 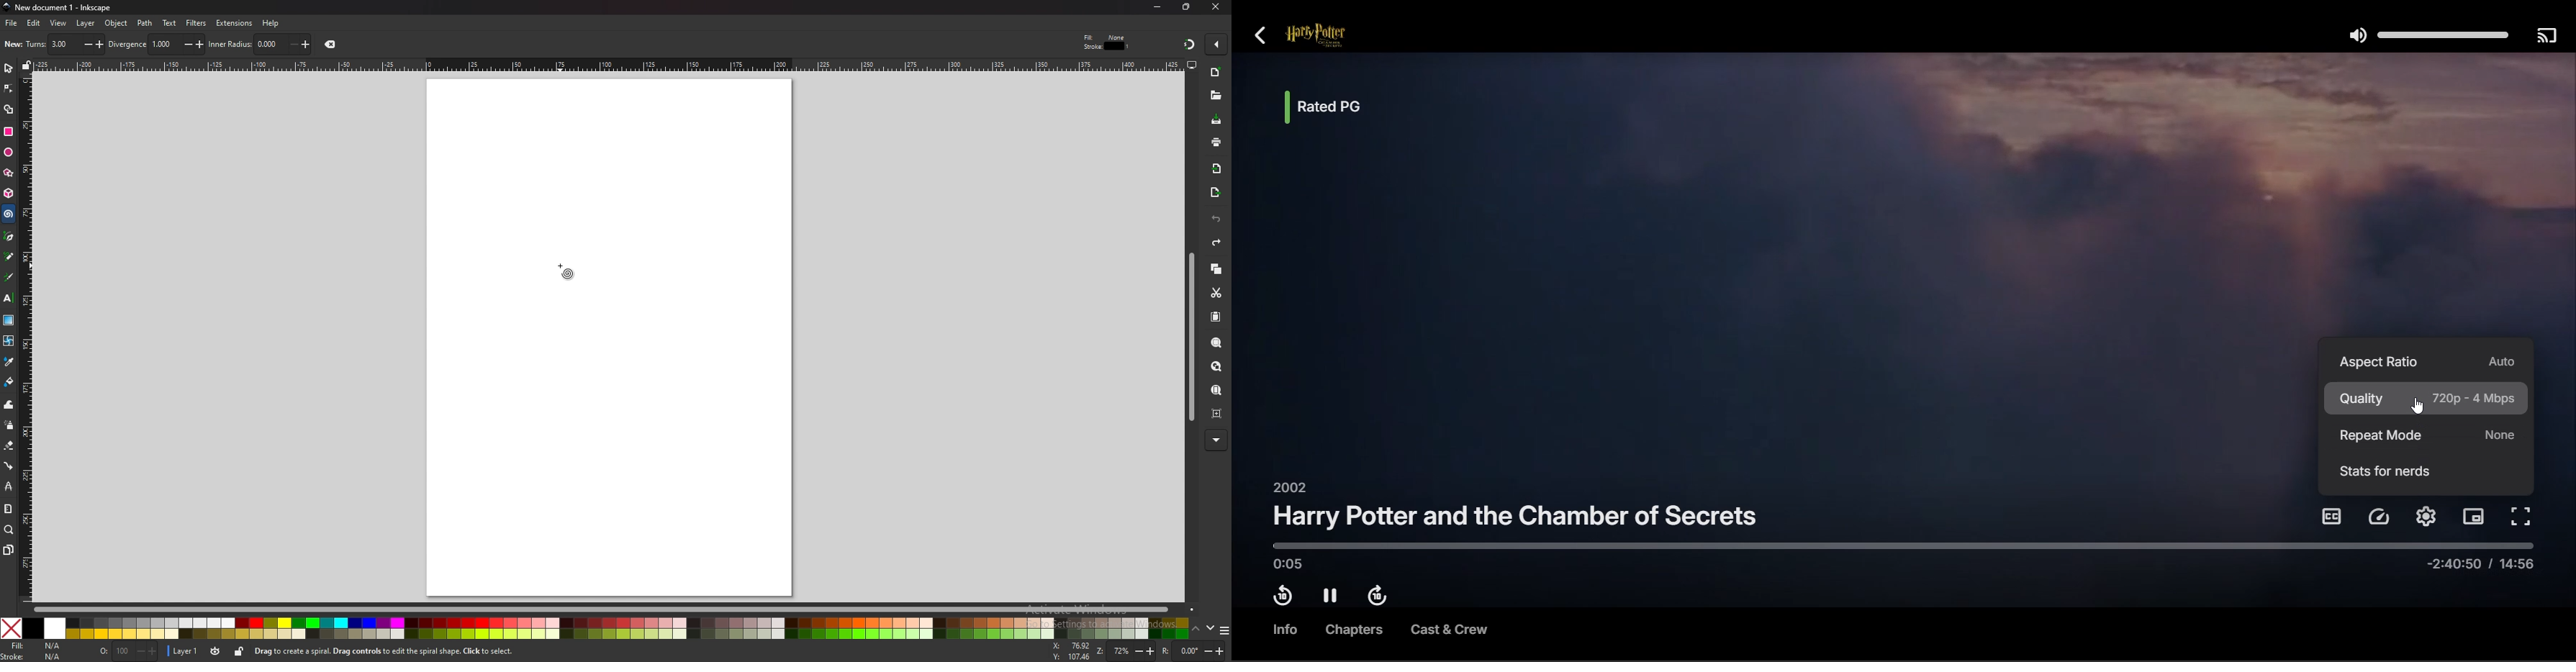 I want to click on Stroke: 1, so click(x=1107, y=46).